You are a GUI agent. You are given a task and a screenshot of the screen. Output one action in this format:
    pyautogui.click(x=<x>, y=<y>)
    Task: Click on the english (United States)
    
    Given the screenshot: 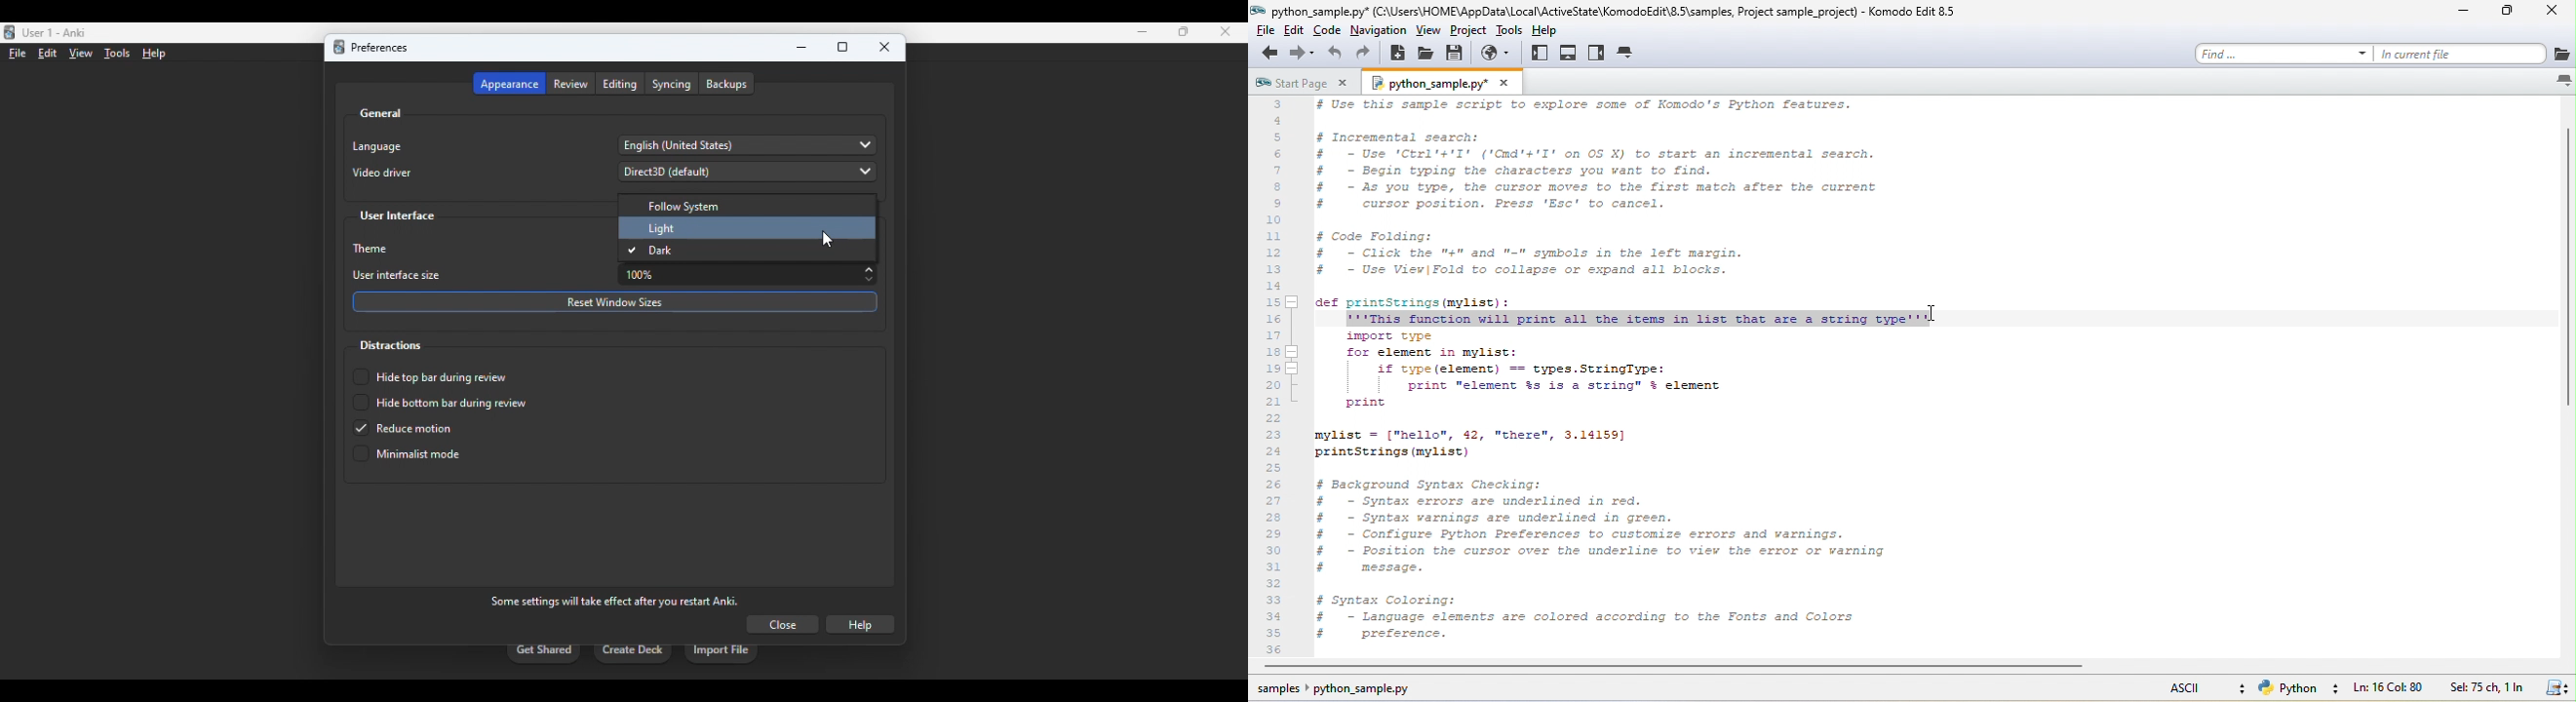 What is the action you would take?
    pyautogui.click(x=749, y=145)
    